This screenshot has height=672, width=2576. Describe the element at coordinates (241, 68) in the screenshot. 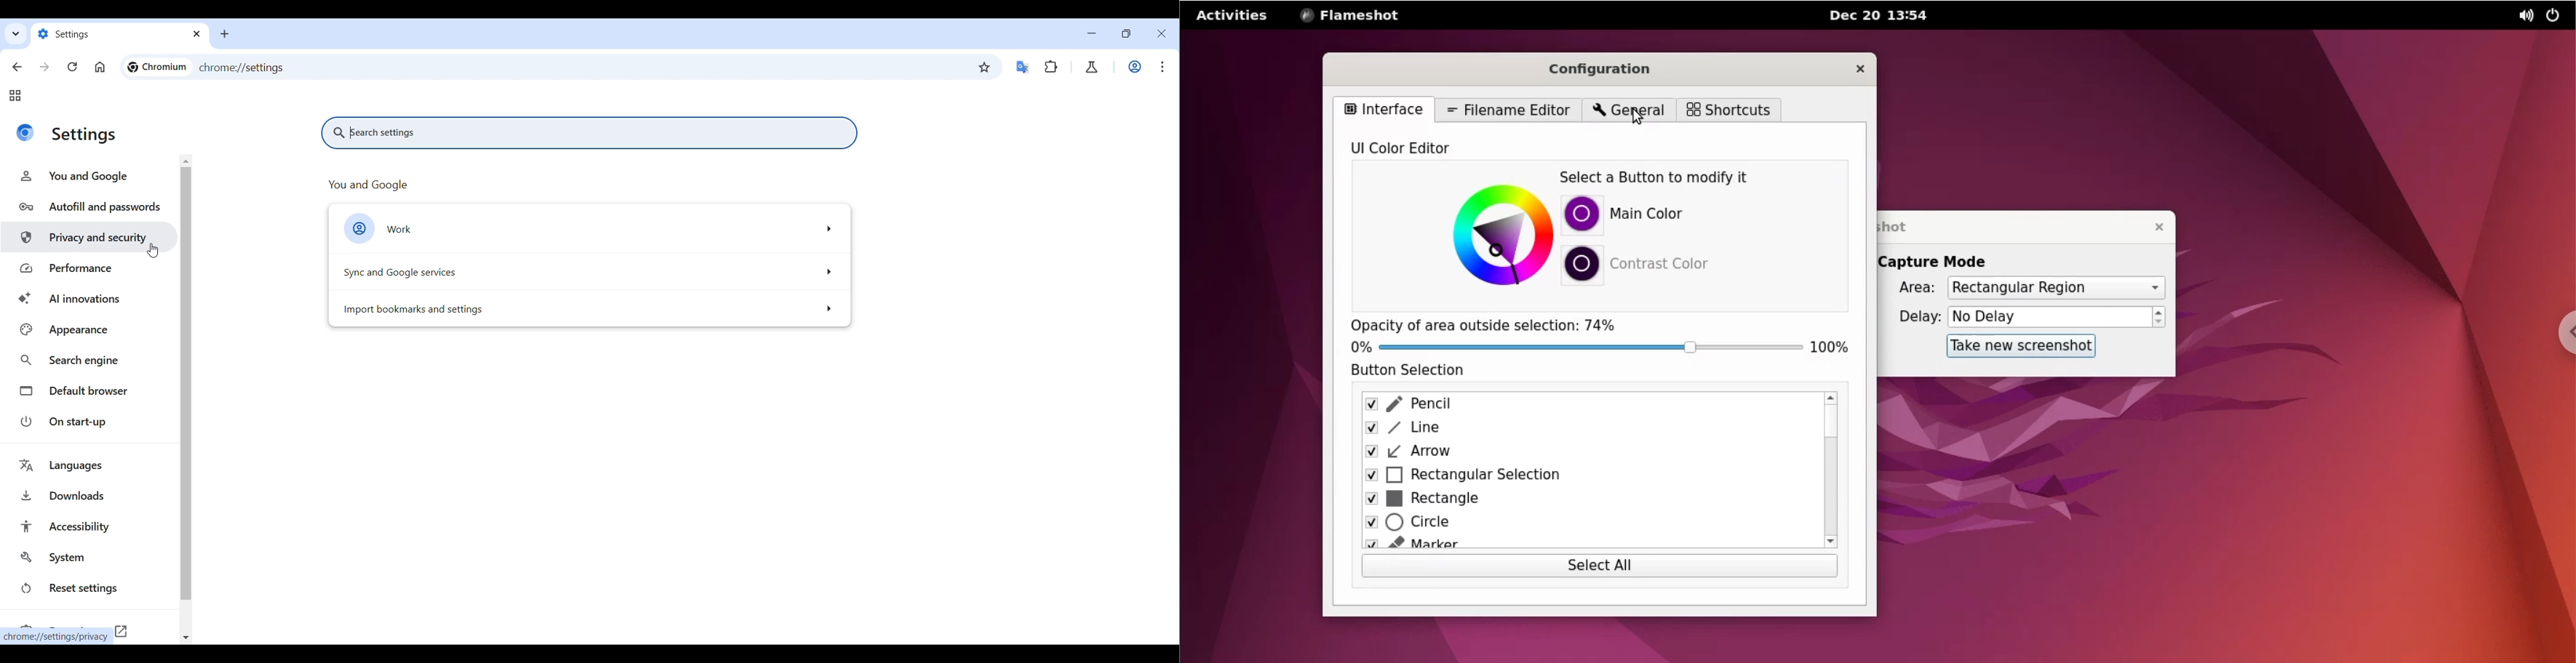

I see `chrome://settings` at that location.